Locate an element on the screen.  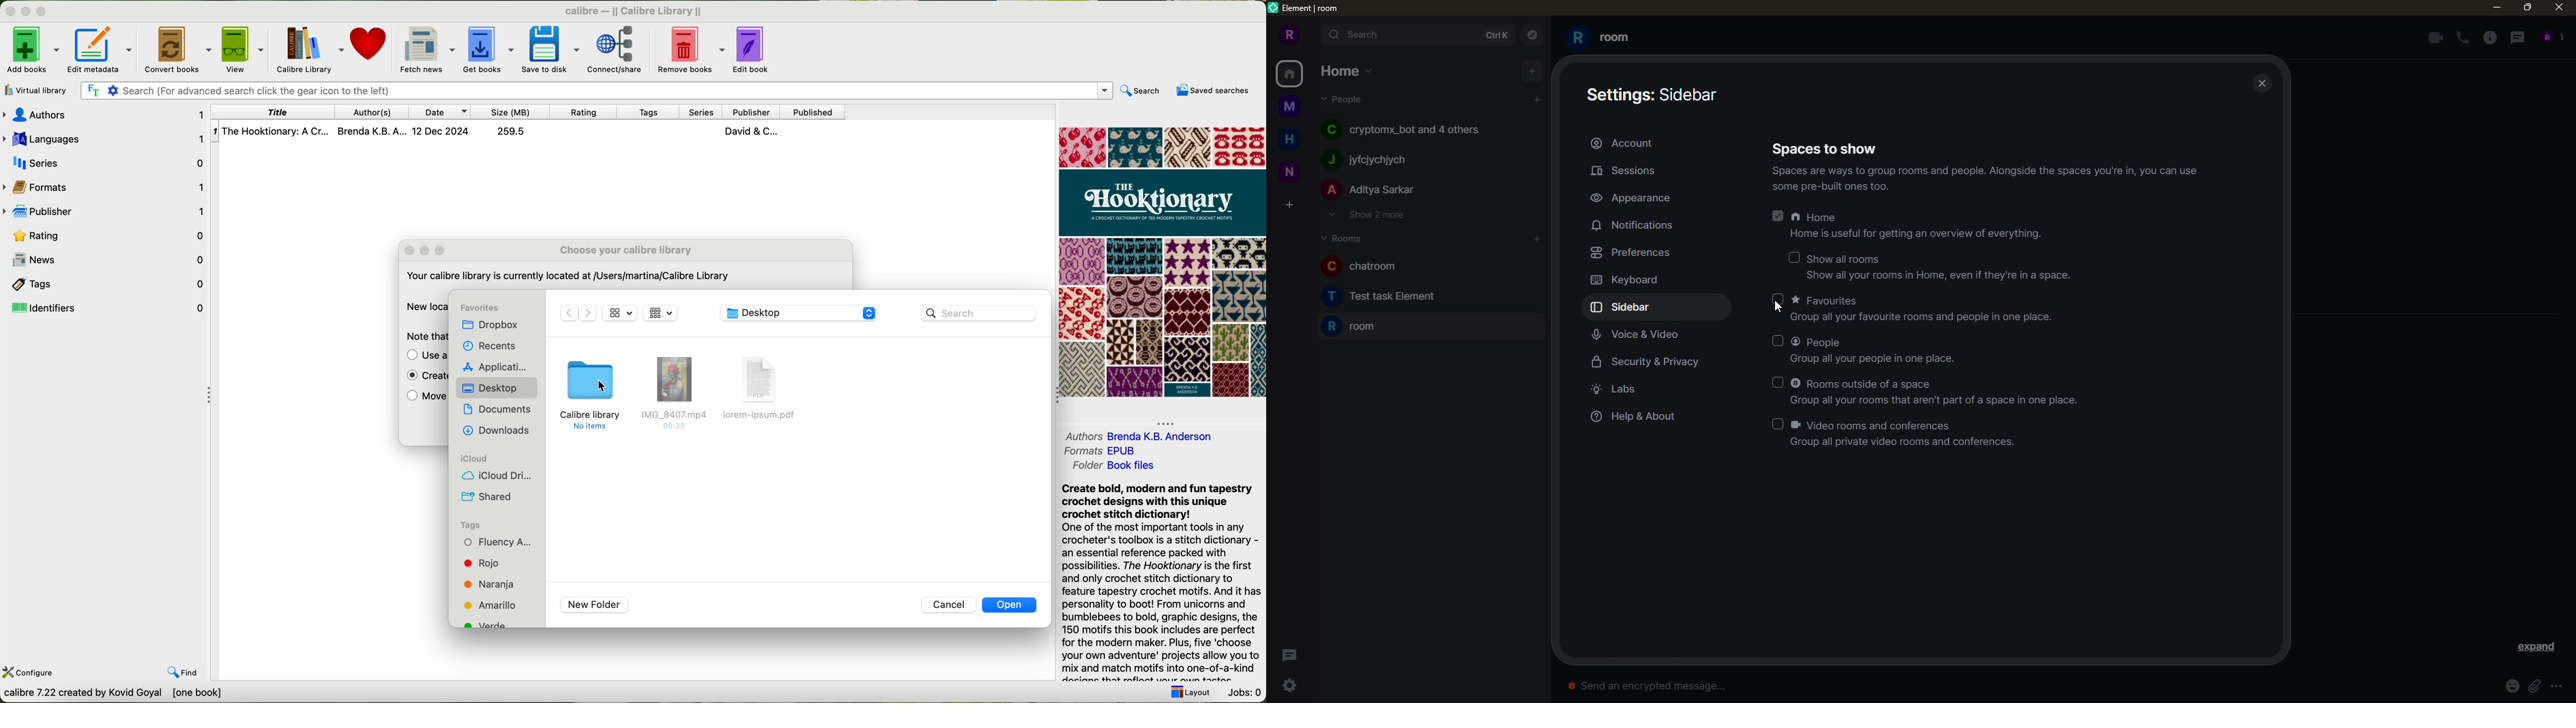
Create bold, modern and fun tapestrycrochet designs with this uniquecrochet stitch dictionary!One of the most important tools in anycrocheter's toolbox is a stitch dictionary -an essential reference packed withpossibilities. The Hooktionary is the firstand only crochet stitch dictionary tofeature tapestry crochet motifs. And it haspersonality to boot! From unicorns andbumblebees to bold, graphic designs, the150 motifs this book includes are perfectfor the modern maker. Plus, five ‘chooseyour own adventure' projects allow you tomix and match motifs into one-of-a-kind is located at coordinates (1161, 582).